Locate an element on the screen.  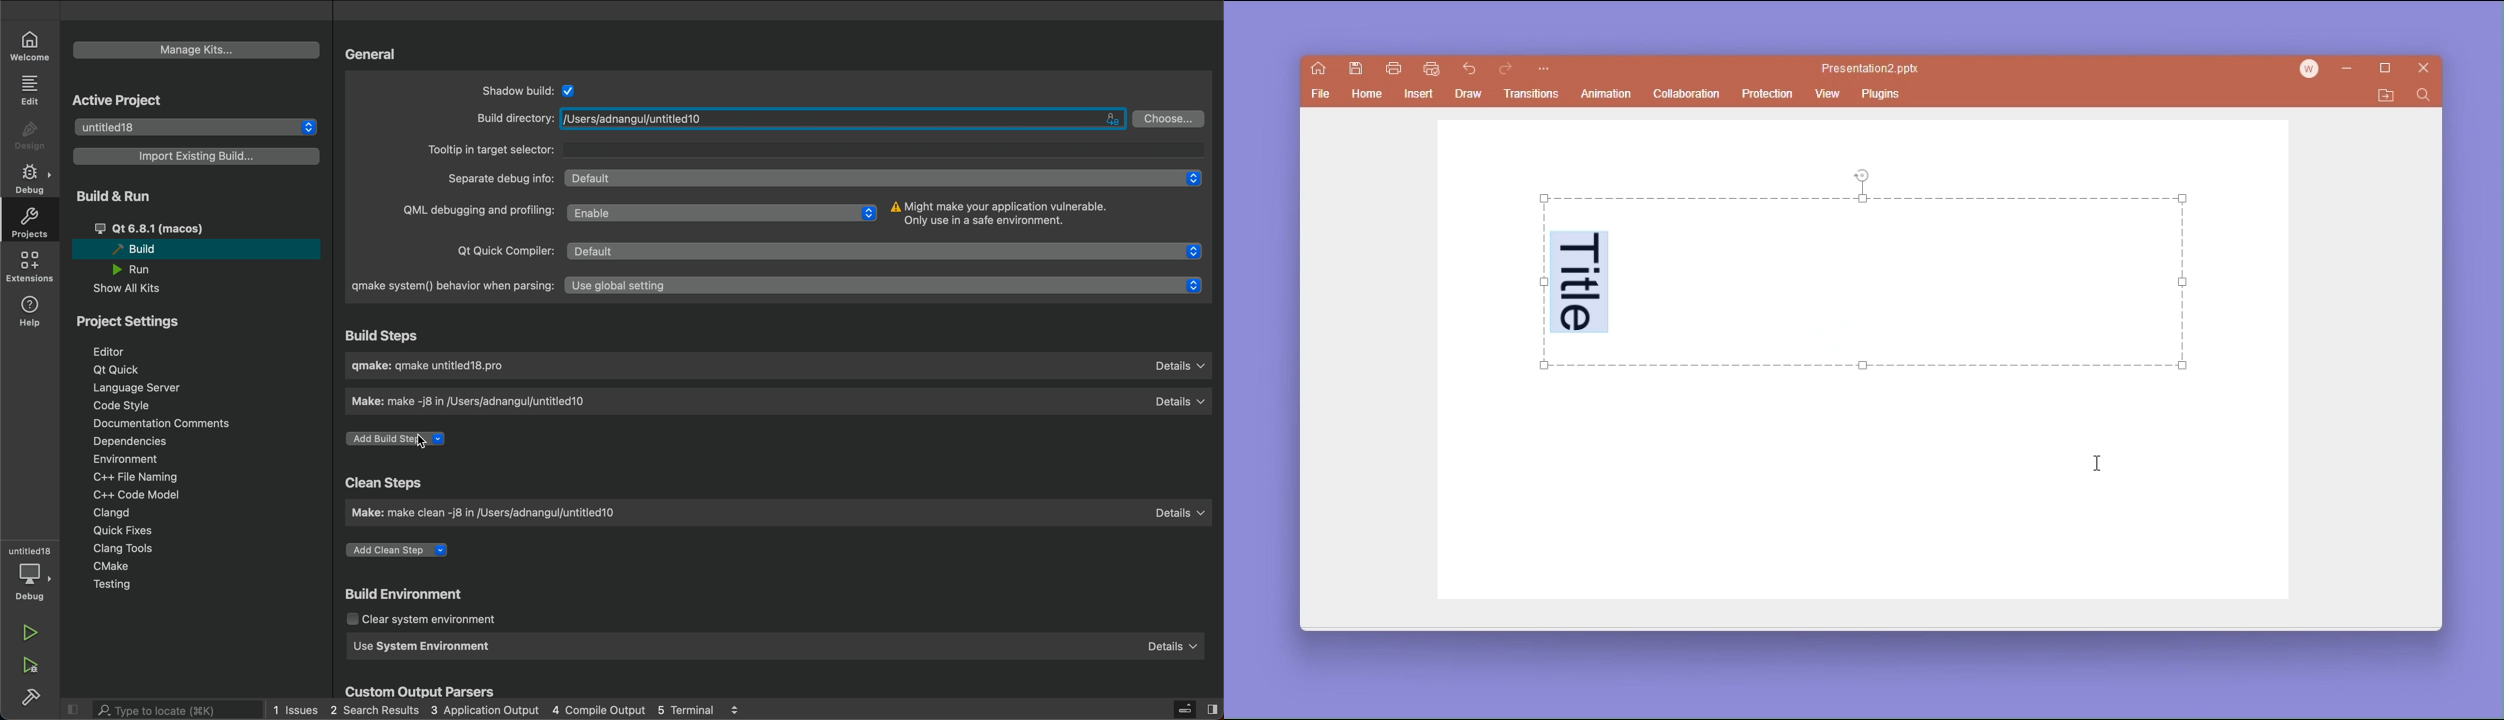
Separate debug info: is located at coordinates (498, 179).